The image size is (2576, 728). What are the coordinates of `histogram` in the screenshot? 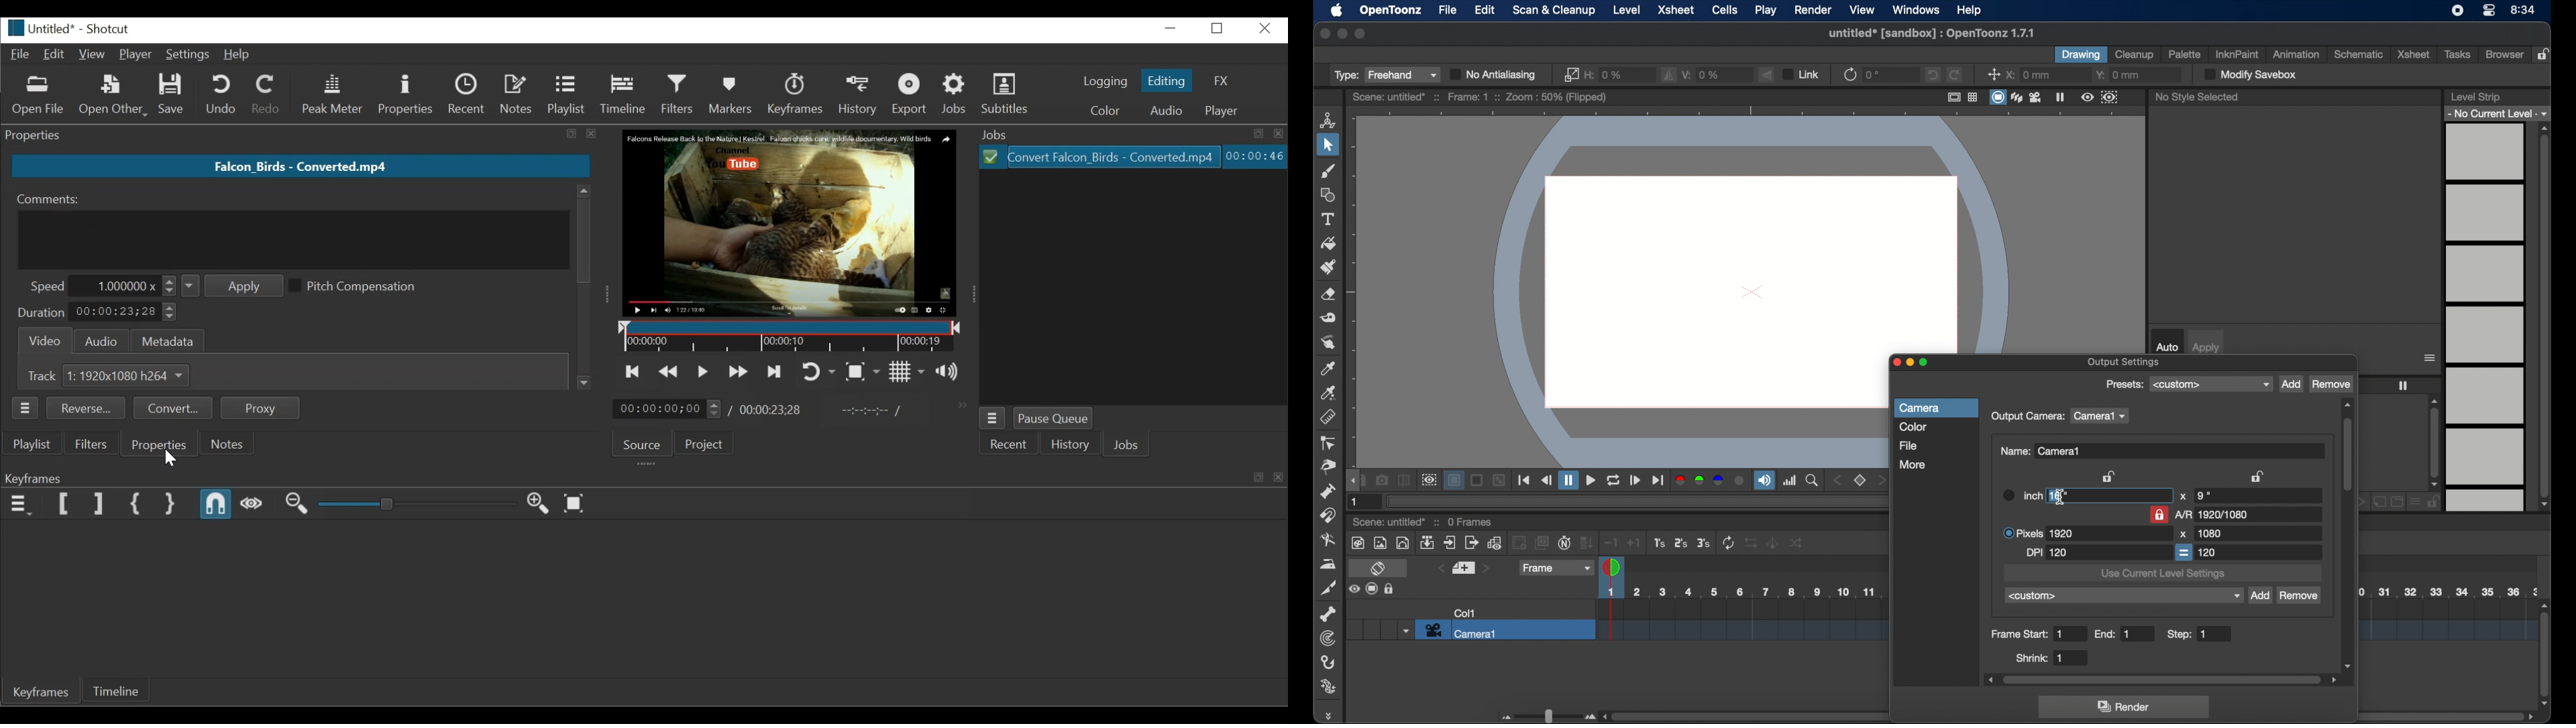 It's located at (1790, 480).